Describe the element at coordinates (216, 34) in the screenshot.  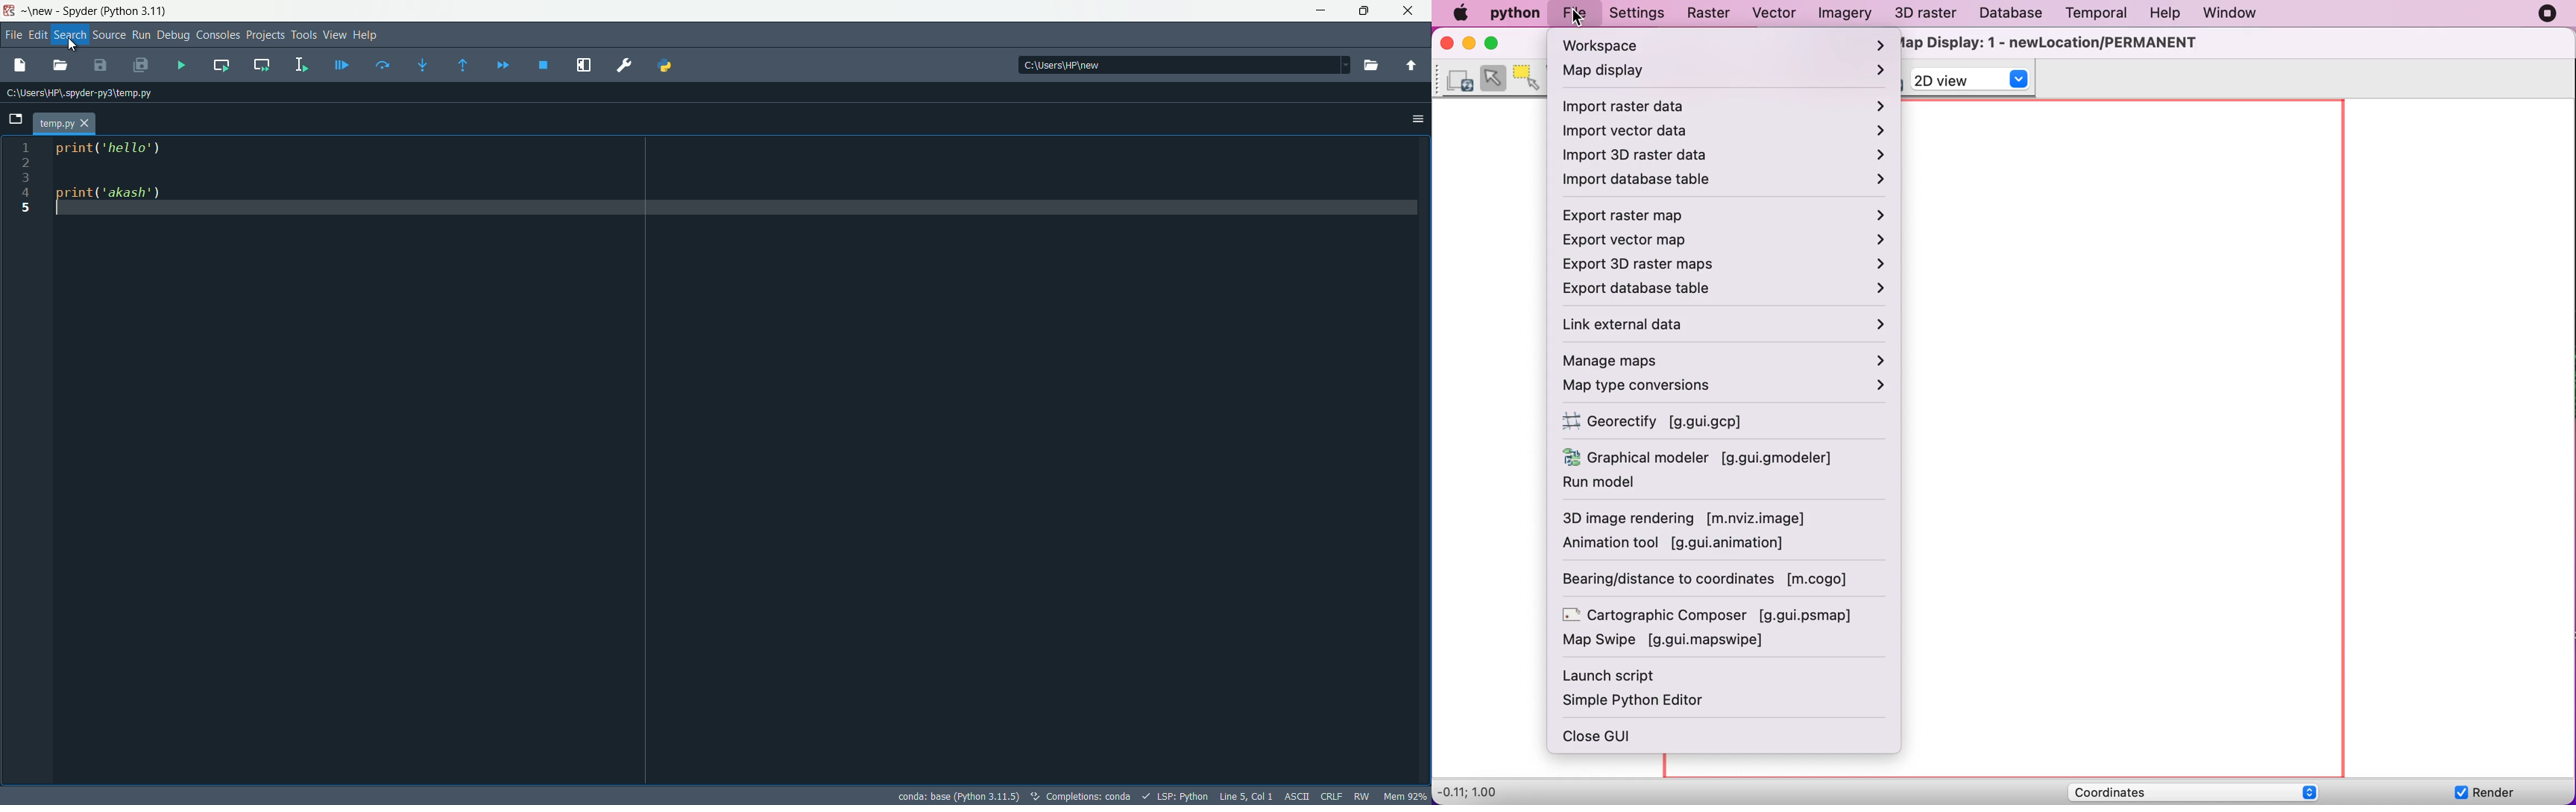
I see `Consoles Menu` at that location.